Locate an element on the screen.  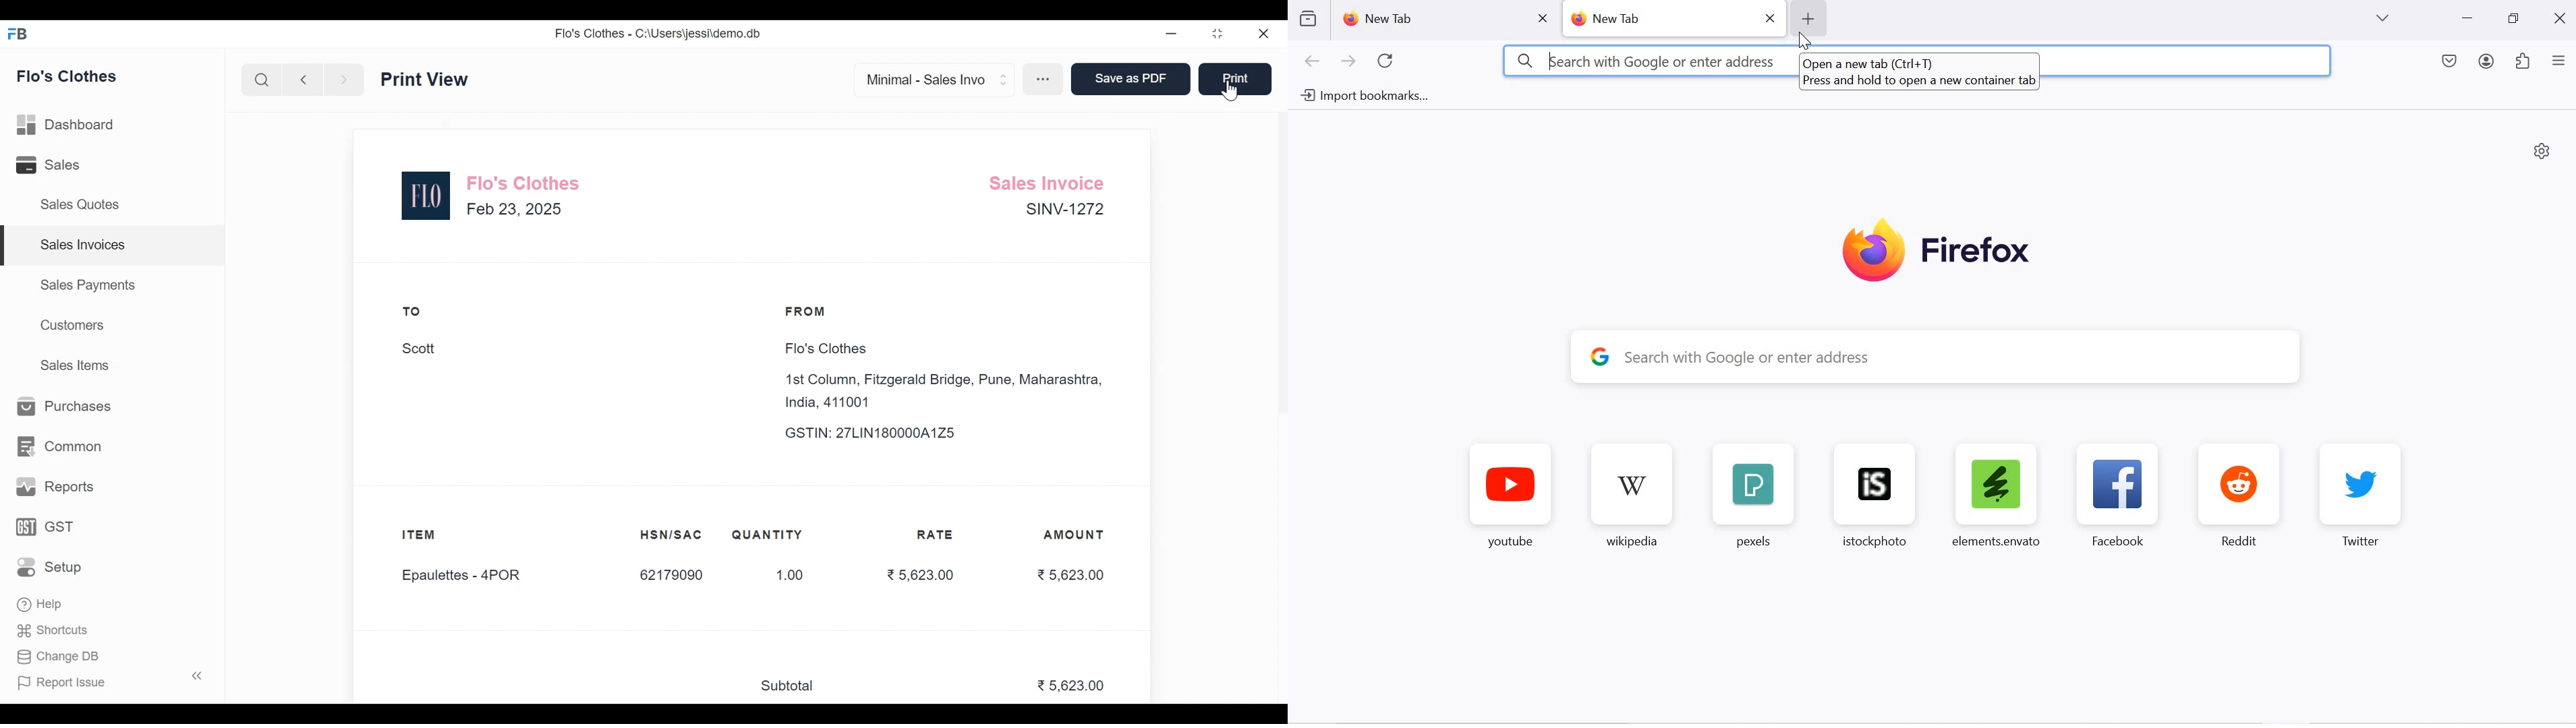
Customers is located at coordinates (72, 326).